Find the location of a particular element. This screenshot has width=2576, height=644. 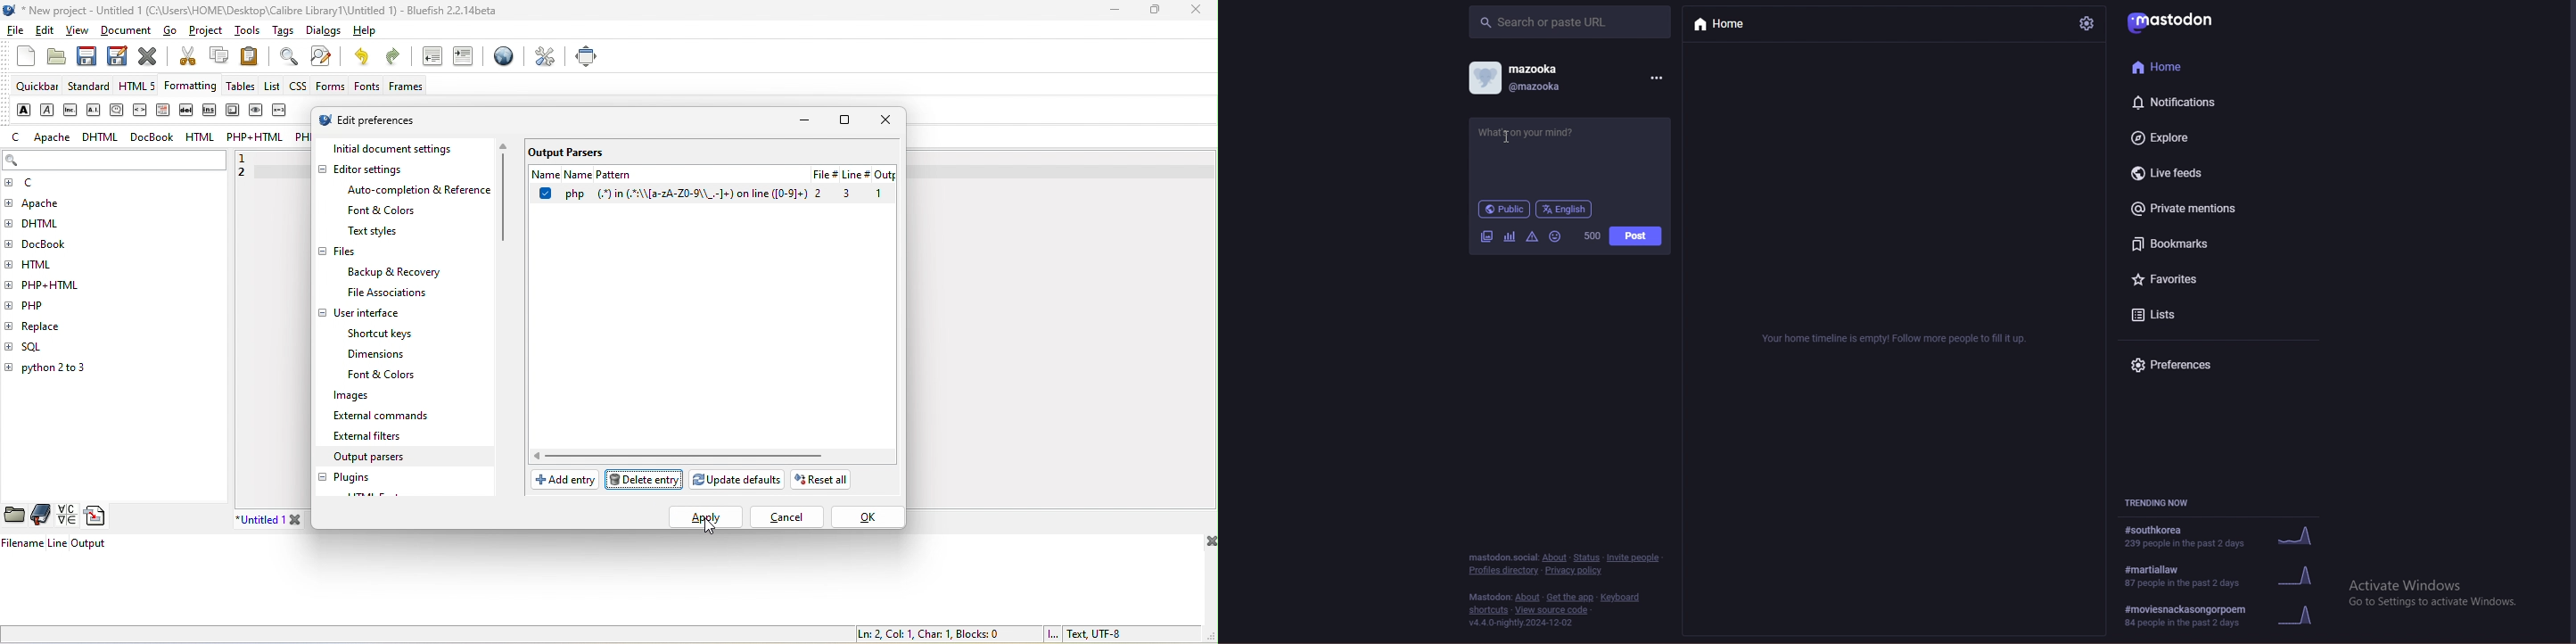

search bar is located at coordinates (1570, 21).